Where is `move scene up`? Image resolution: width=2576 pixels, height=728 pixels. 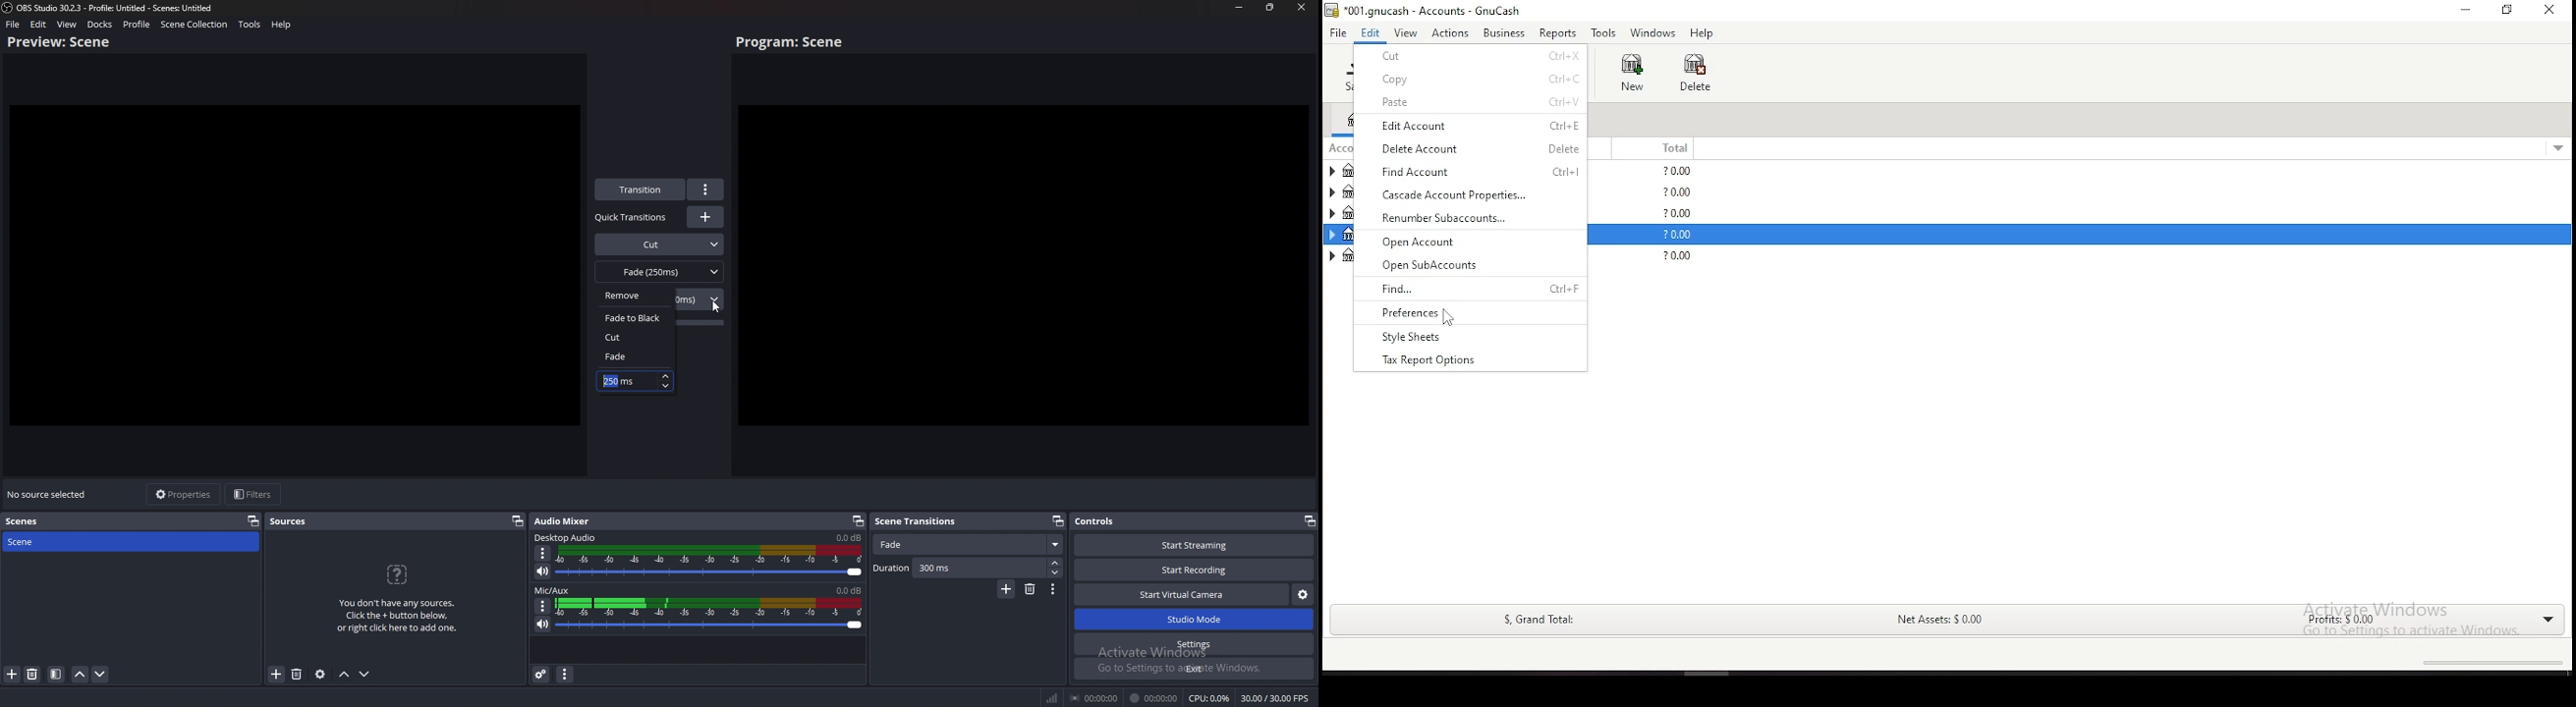 move scene up is located at coordinates (80, 674).